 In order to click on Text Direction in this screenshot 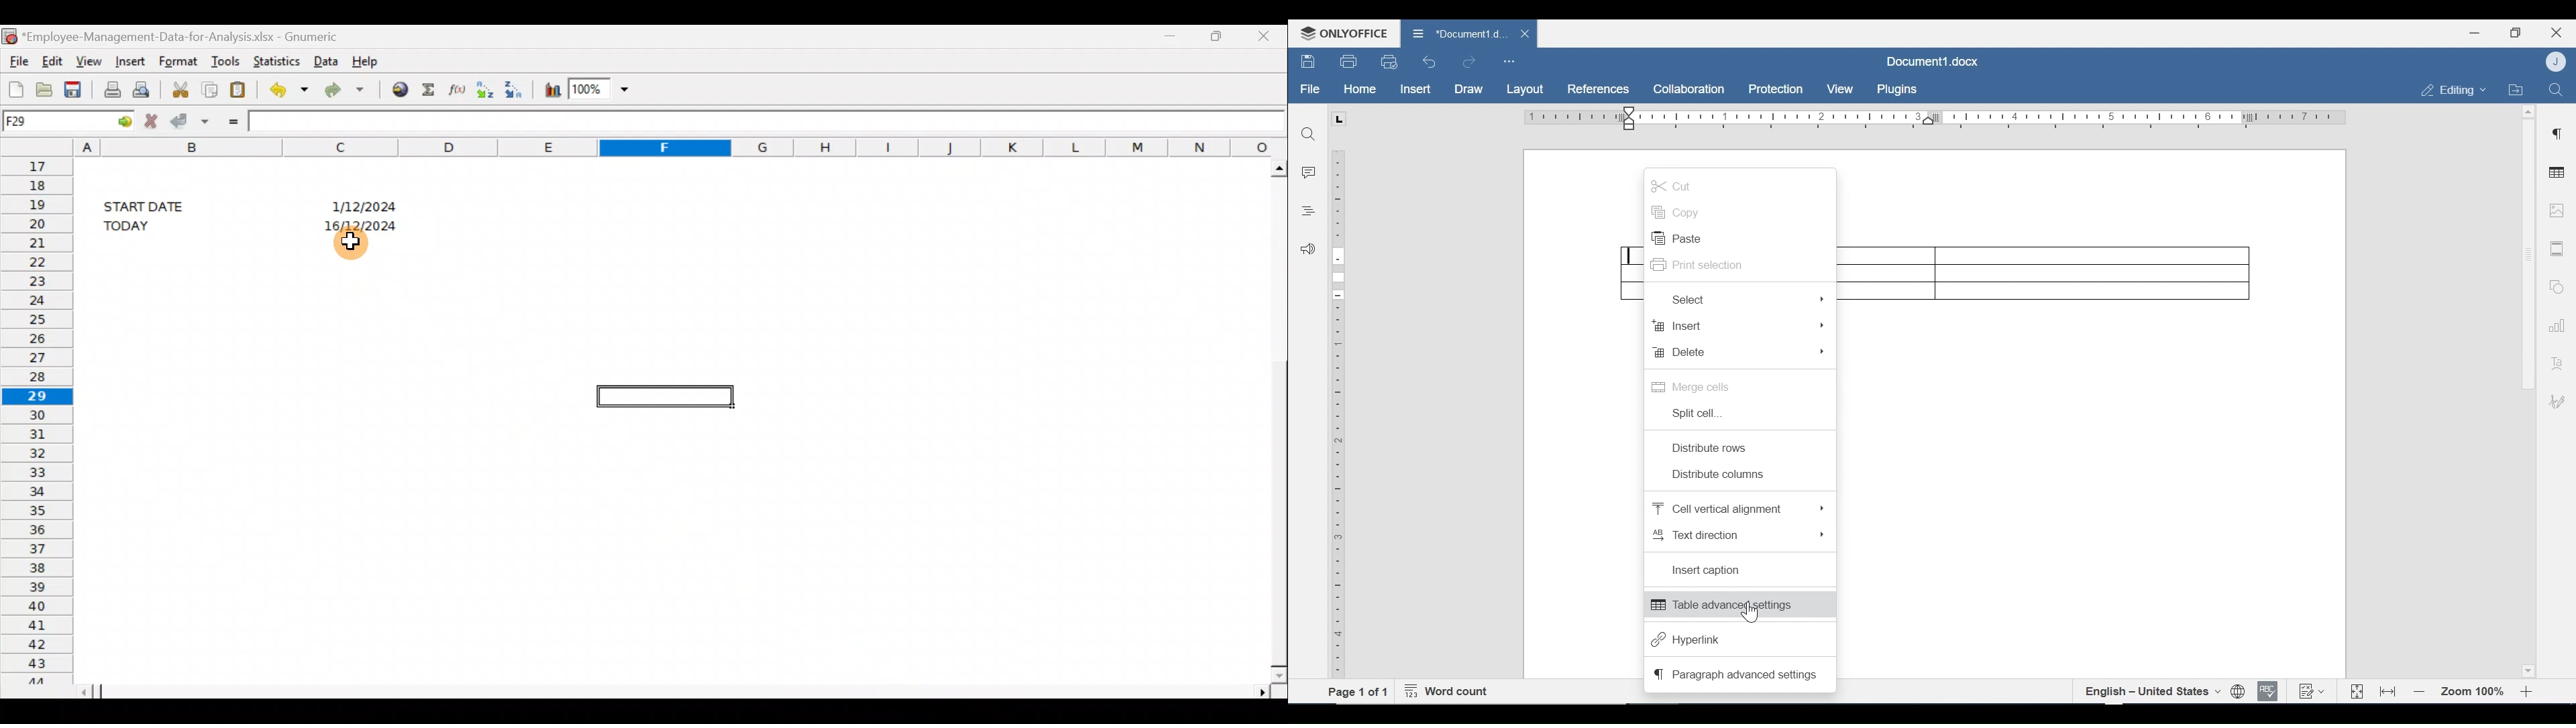, I will do `click(1737, 534)`.